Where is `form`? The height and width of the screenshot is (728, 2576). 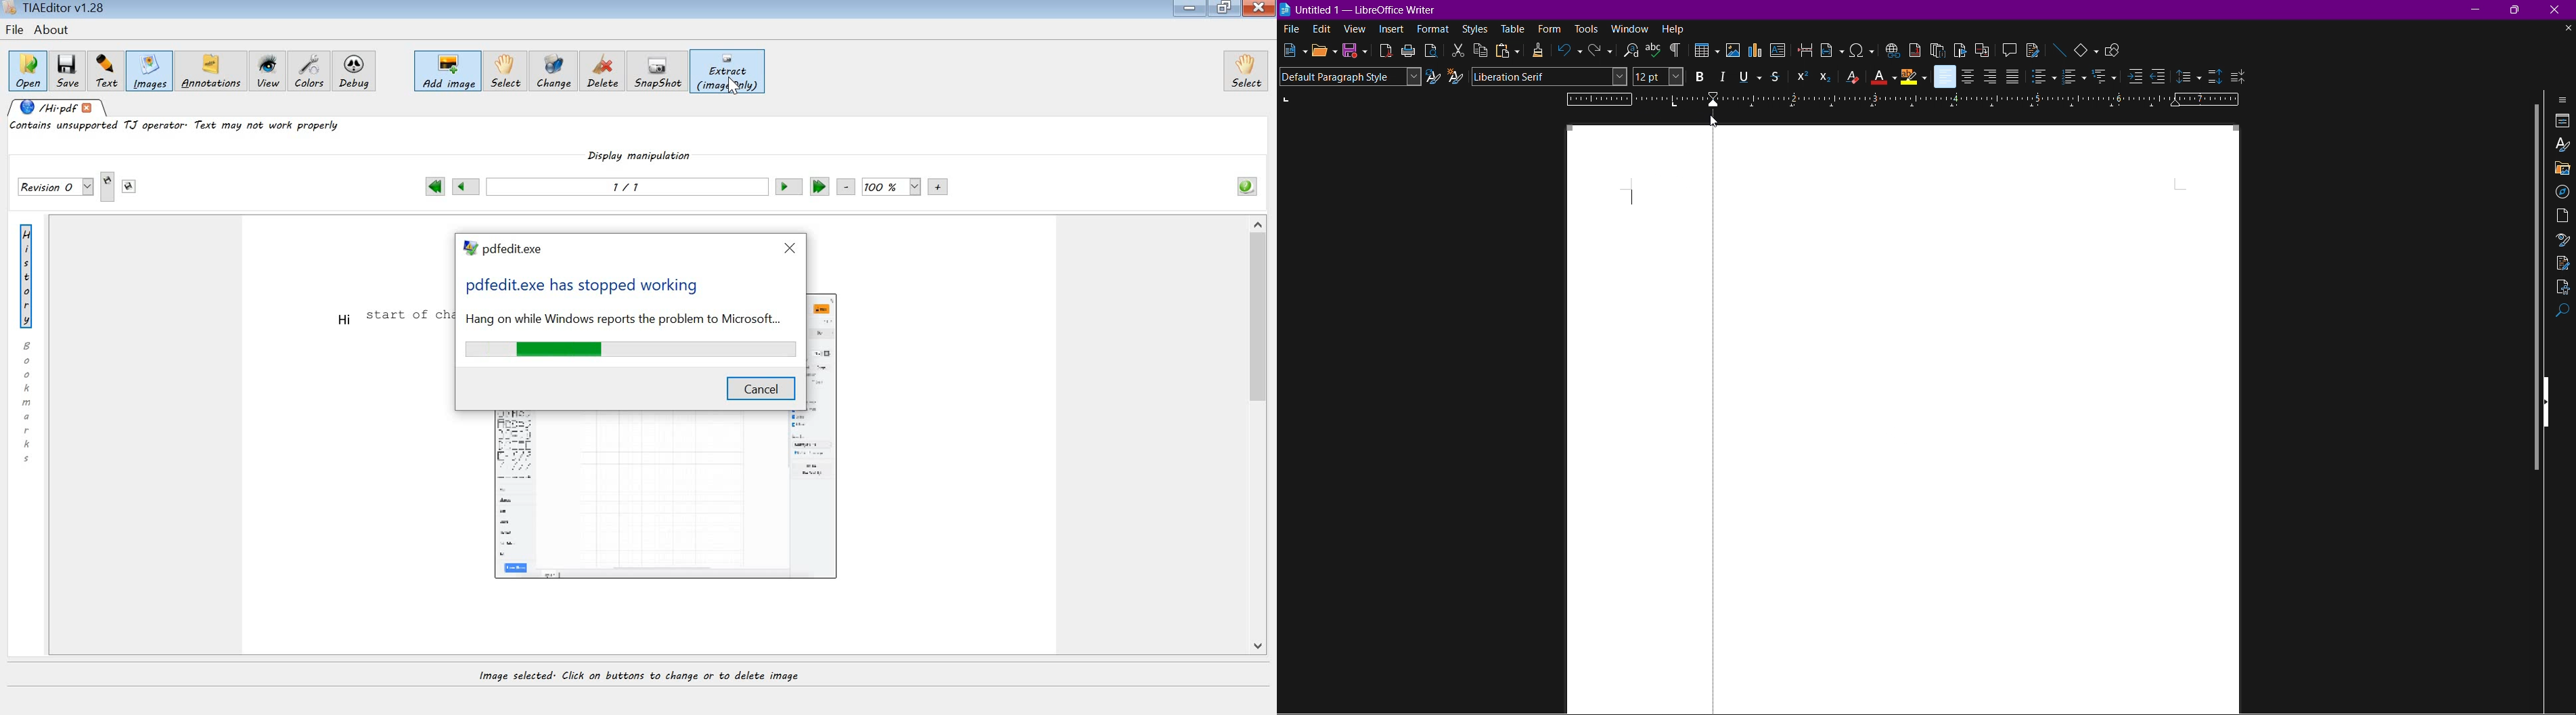
form is located at coordinates (1550, 28).